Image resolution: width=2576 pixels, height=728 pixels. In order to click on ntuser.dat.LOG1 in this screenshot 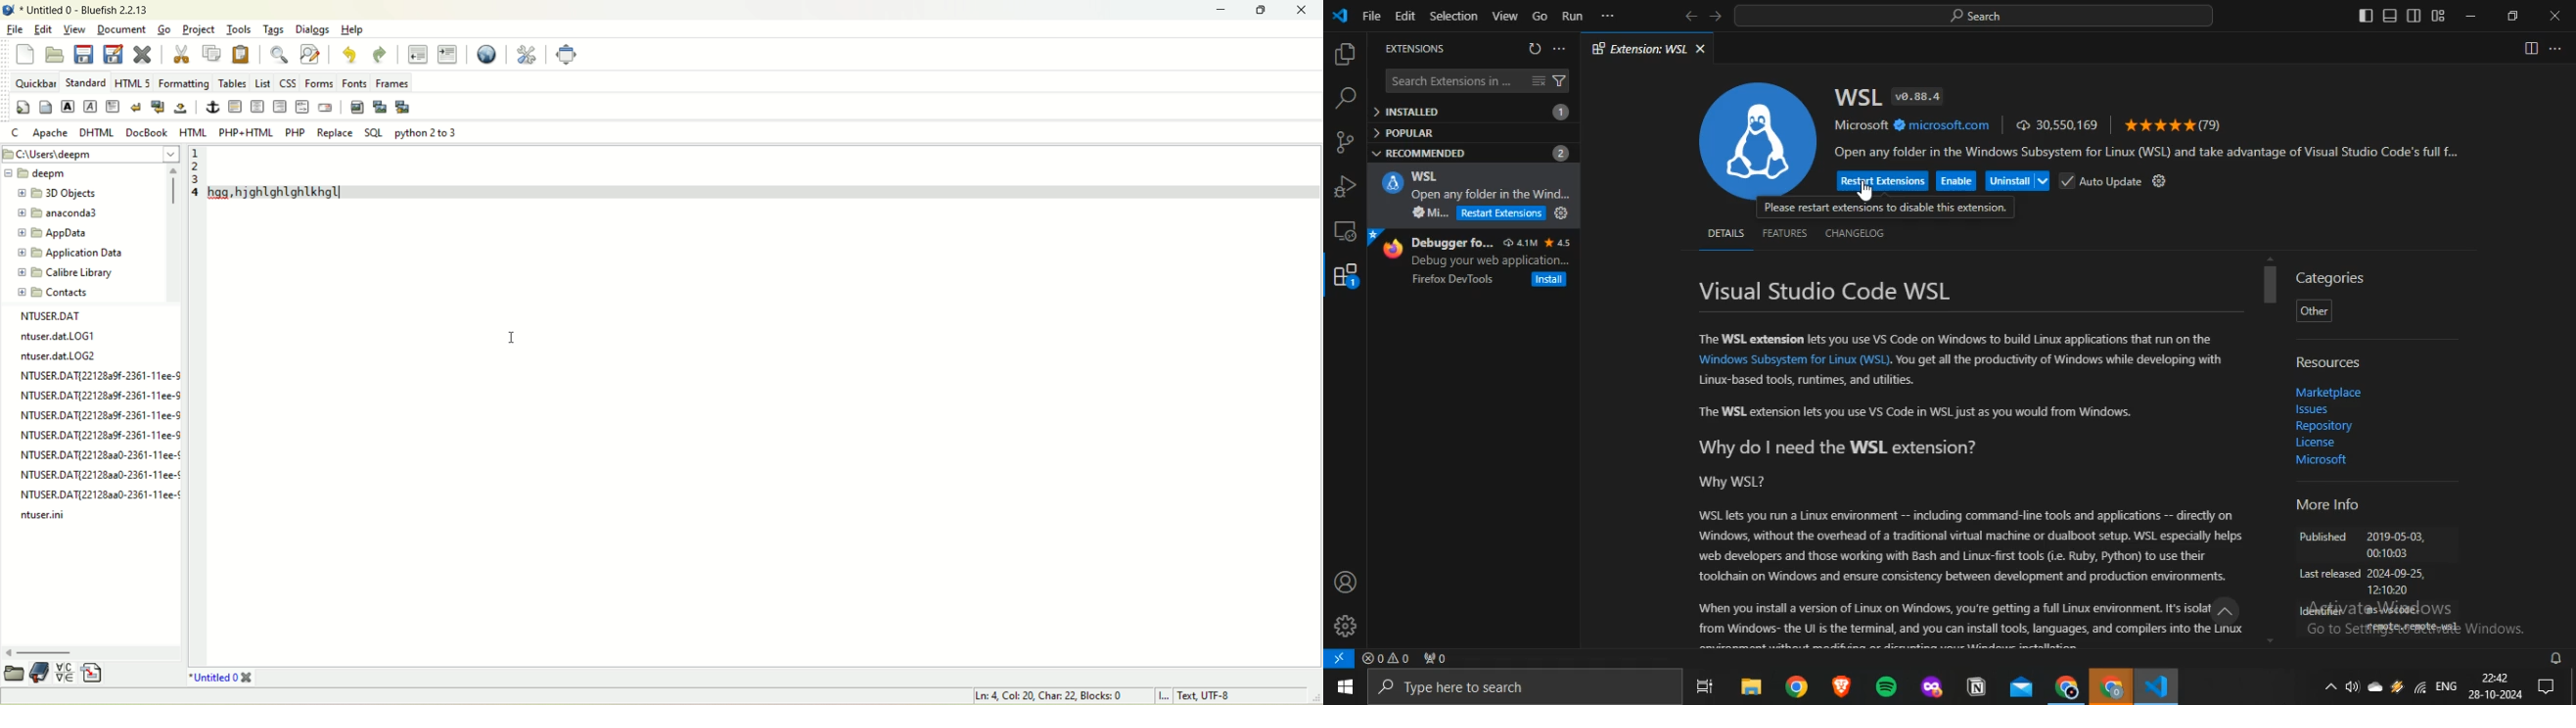, I will do `click(55, 335)`.